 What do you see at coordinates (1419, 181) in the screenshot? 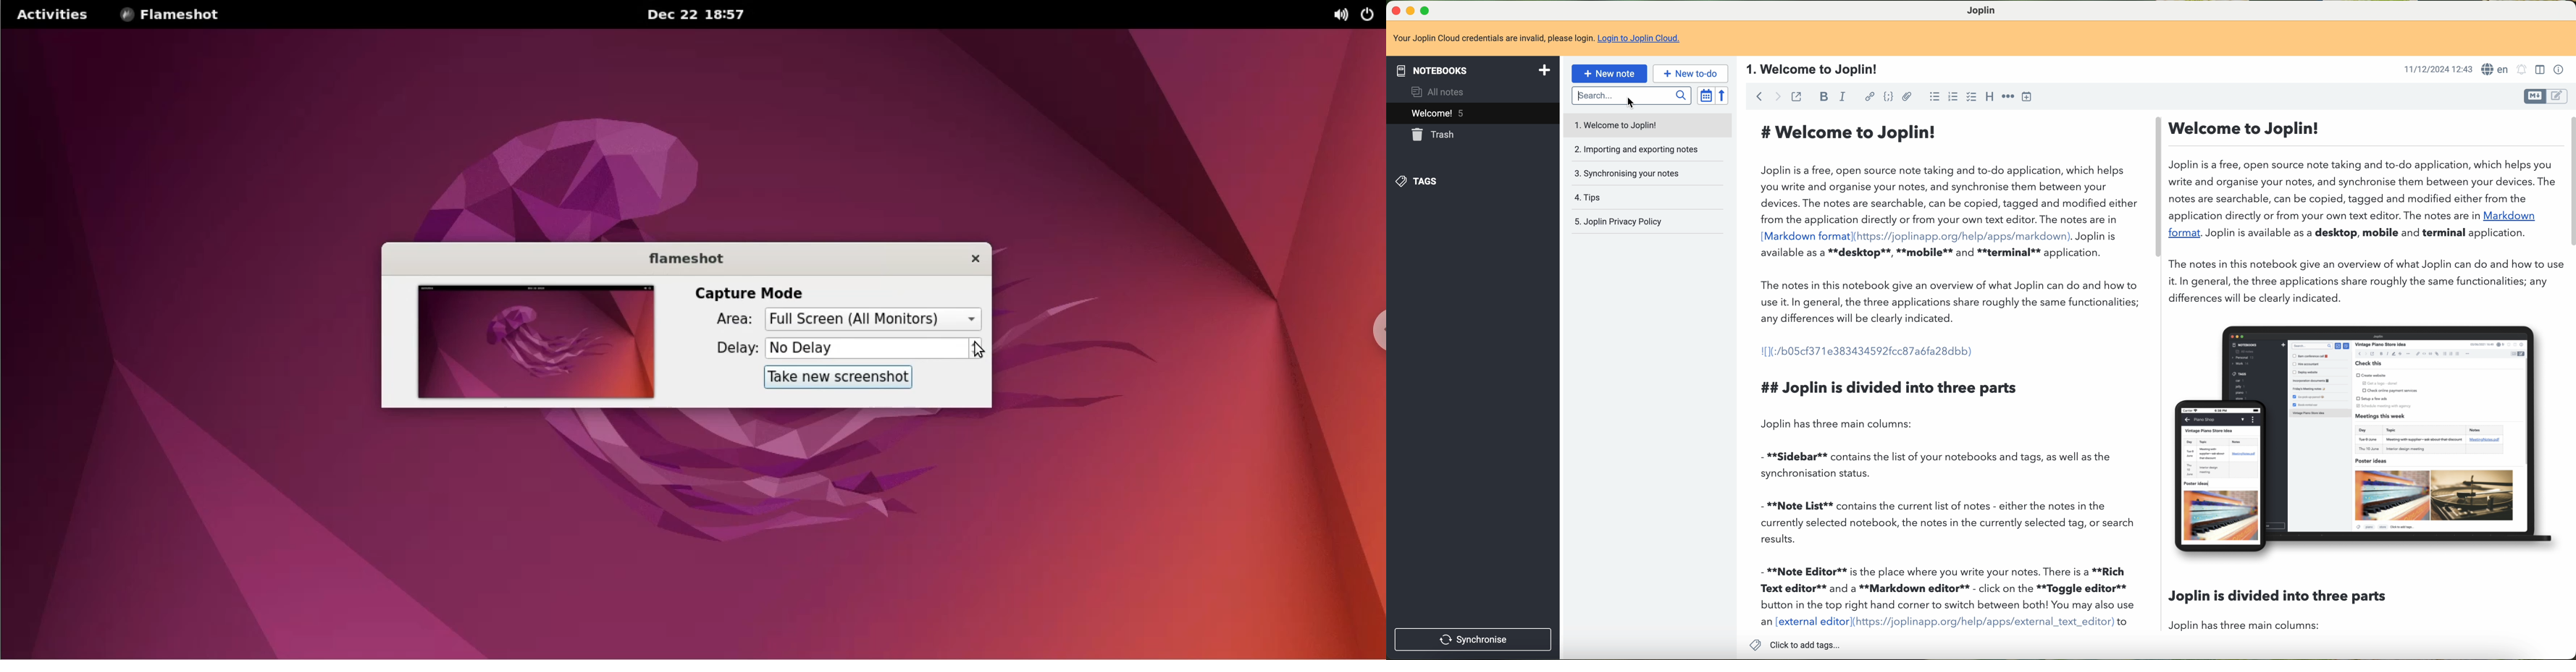
I see `tags` at bounding box center [1419, 181].